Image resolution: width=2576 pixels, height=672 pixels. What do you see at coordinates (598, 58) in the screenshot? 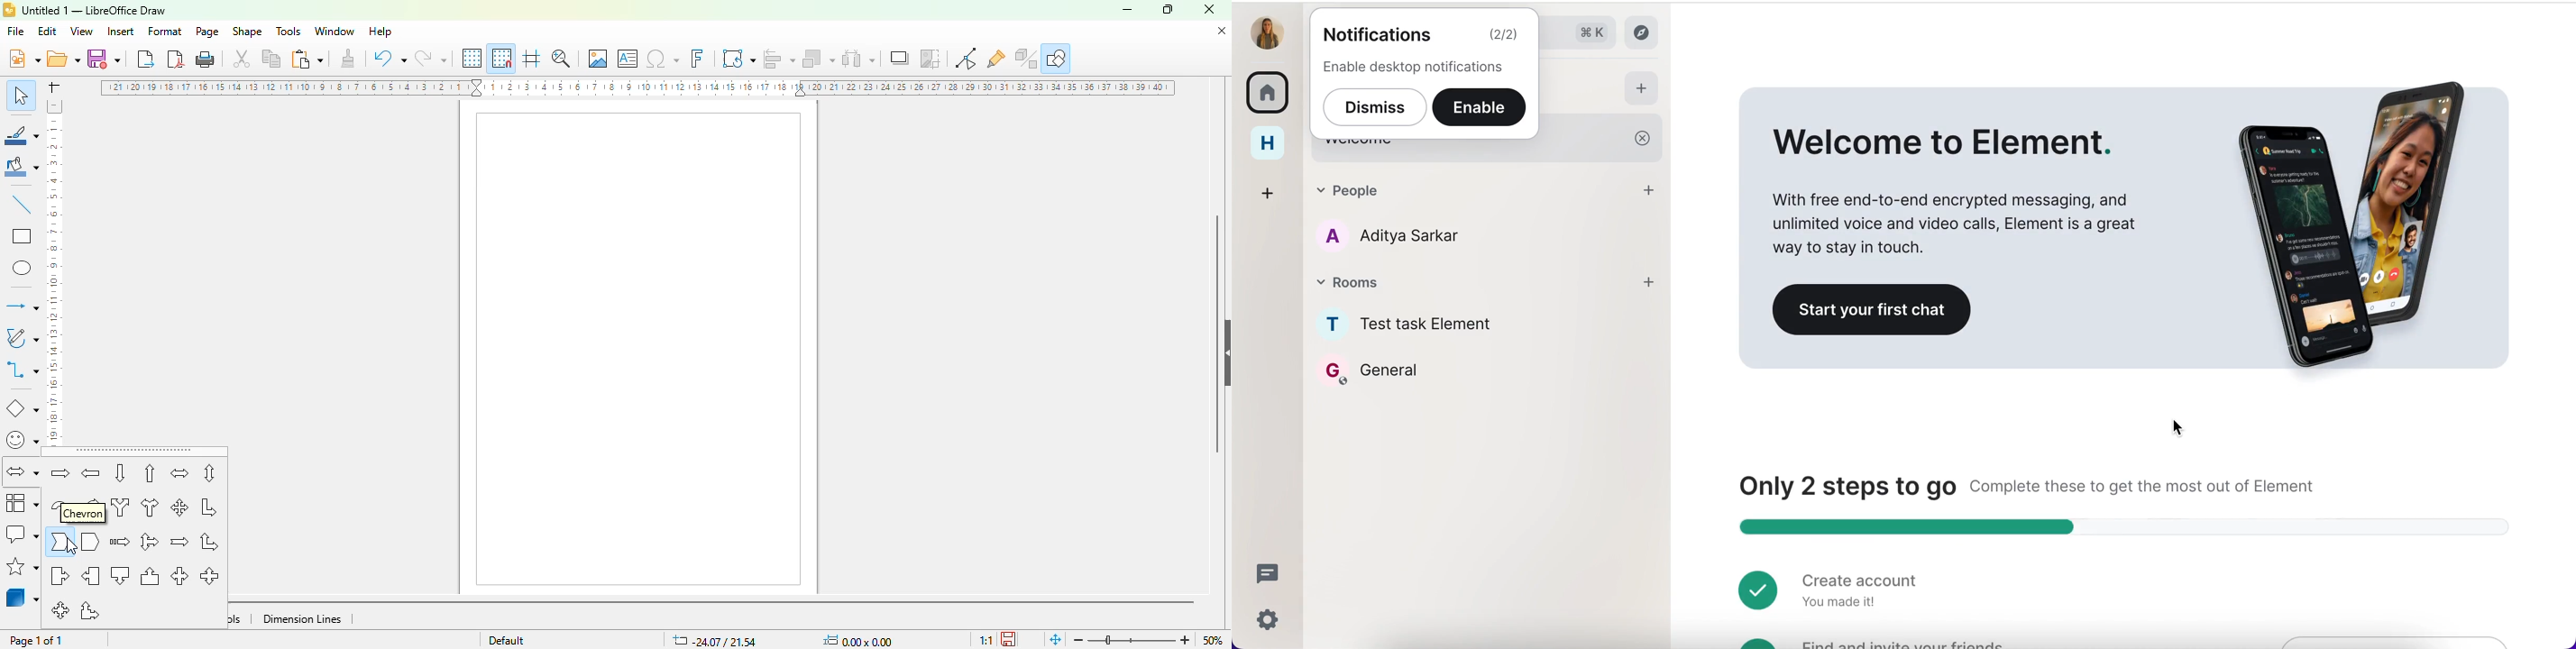
I see `insert image` at bounding box center [598, 58].